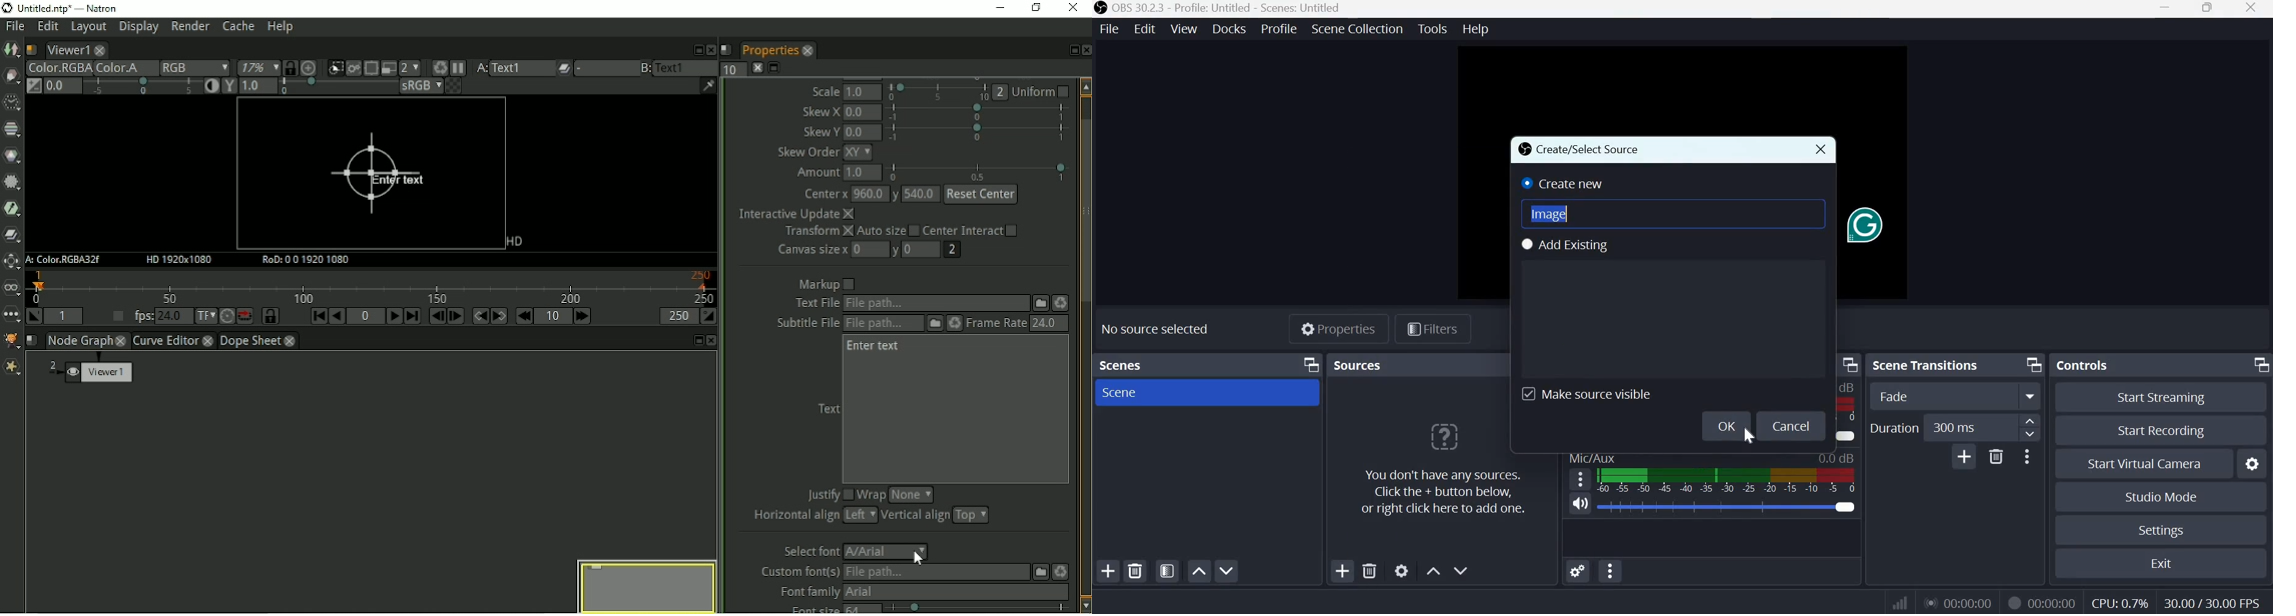  What do you see at coordinates (2083, 364) in the screenshot?
I see `Controls` at bounding box center [2083, 364].